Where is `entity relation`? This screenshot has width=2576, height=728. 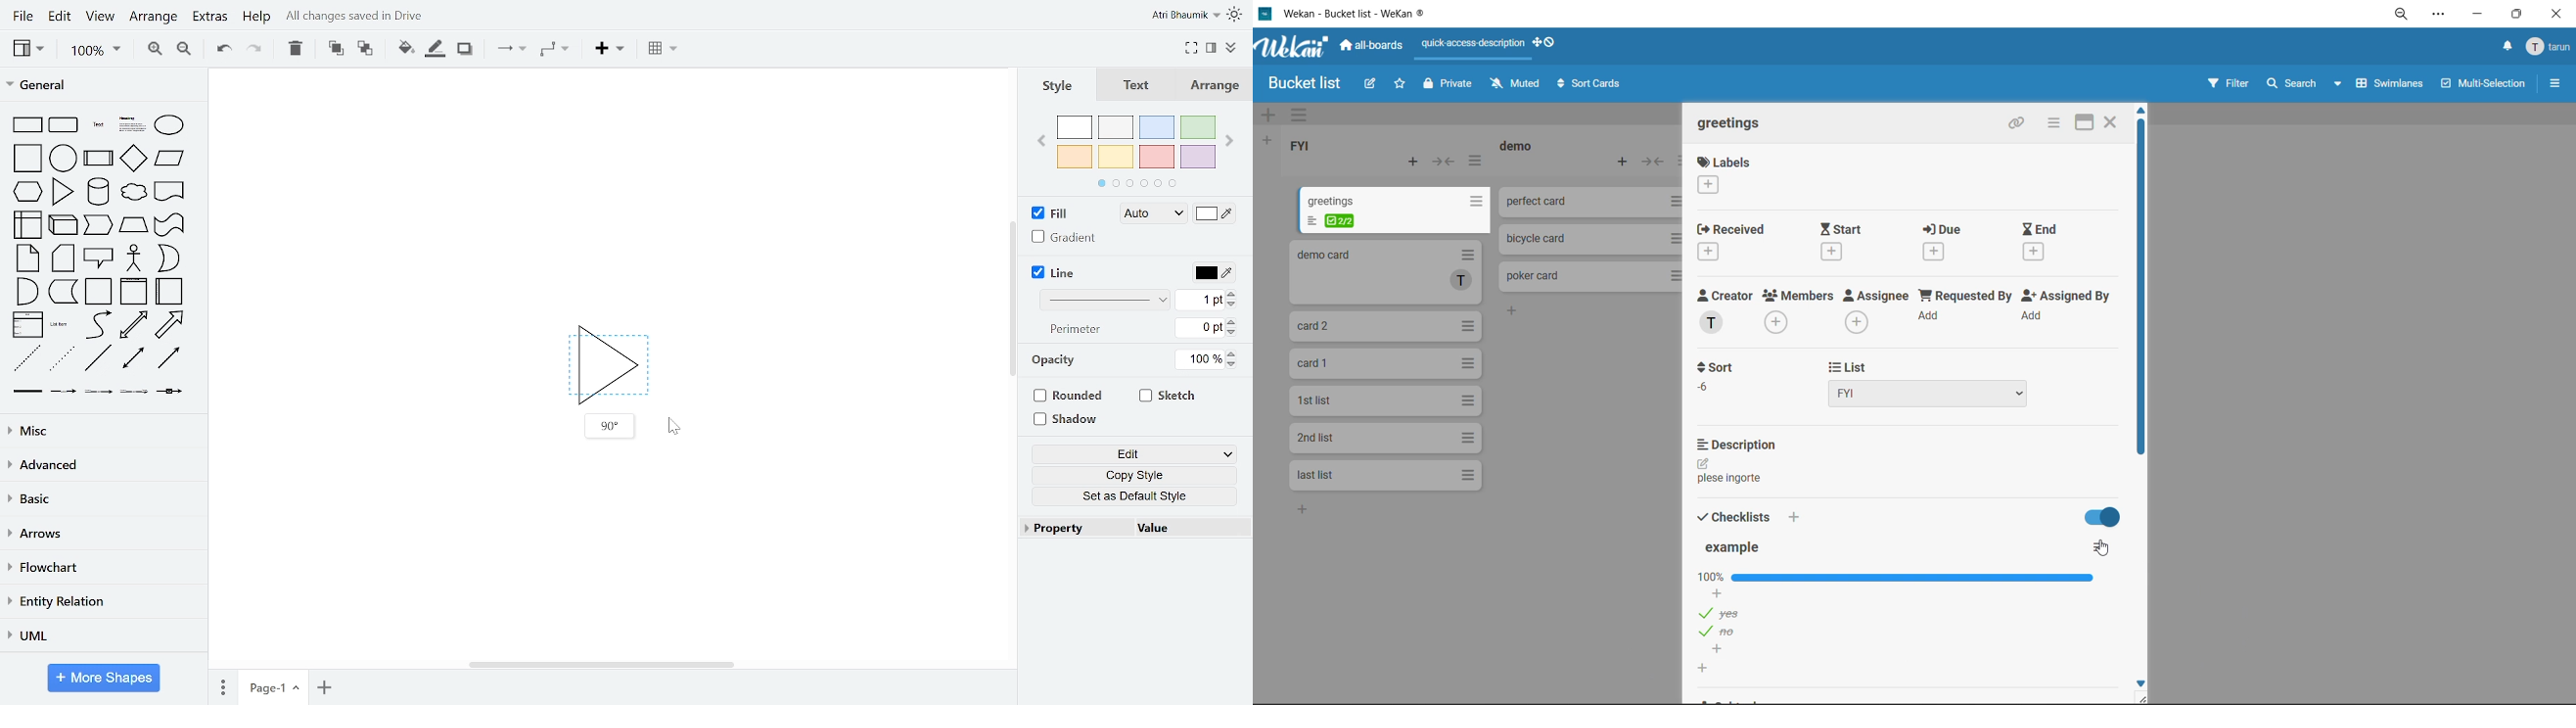 entity relation is located at coordinates (101, 601).